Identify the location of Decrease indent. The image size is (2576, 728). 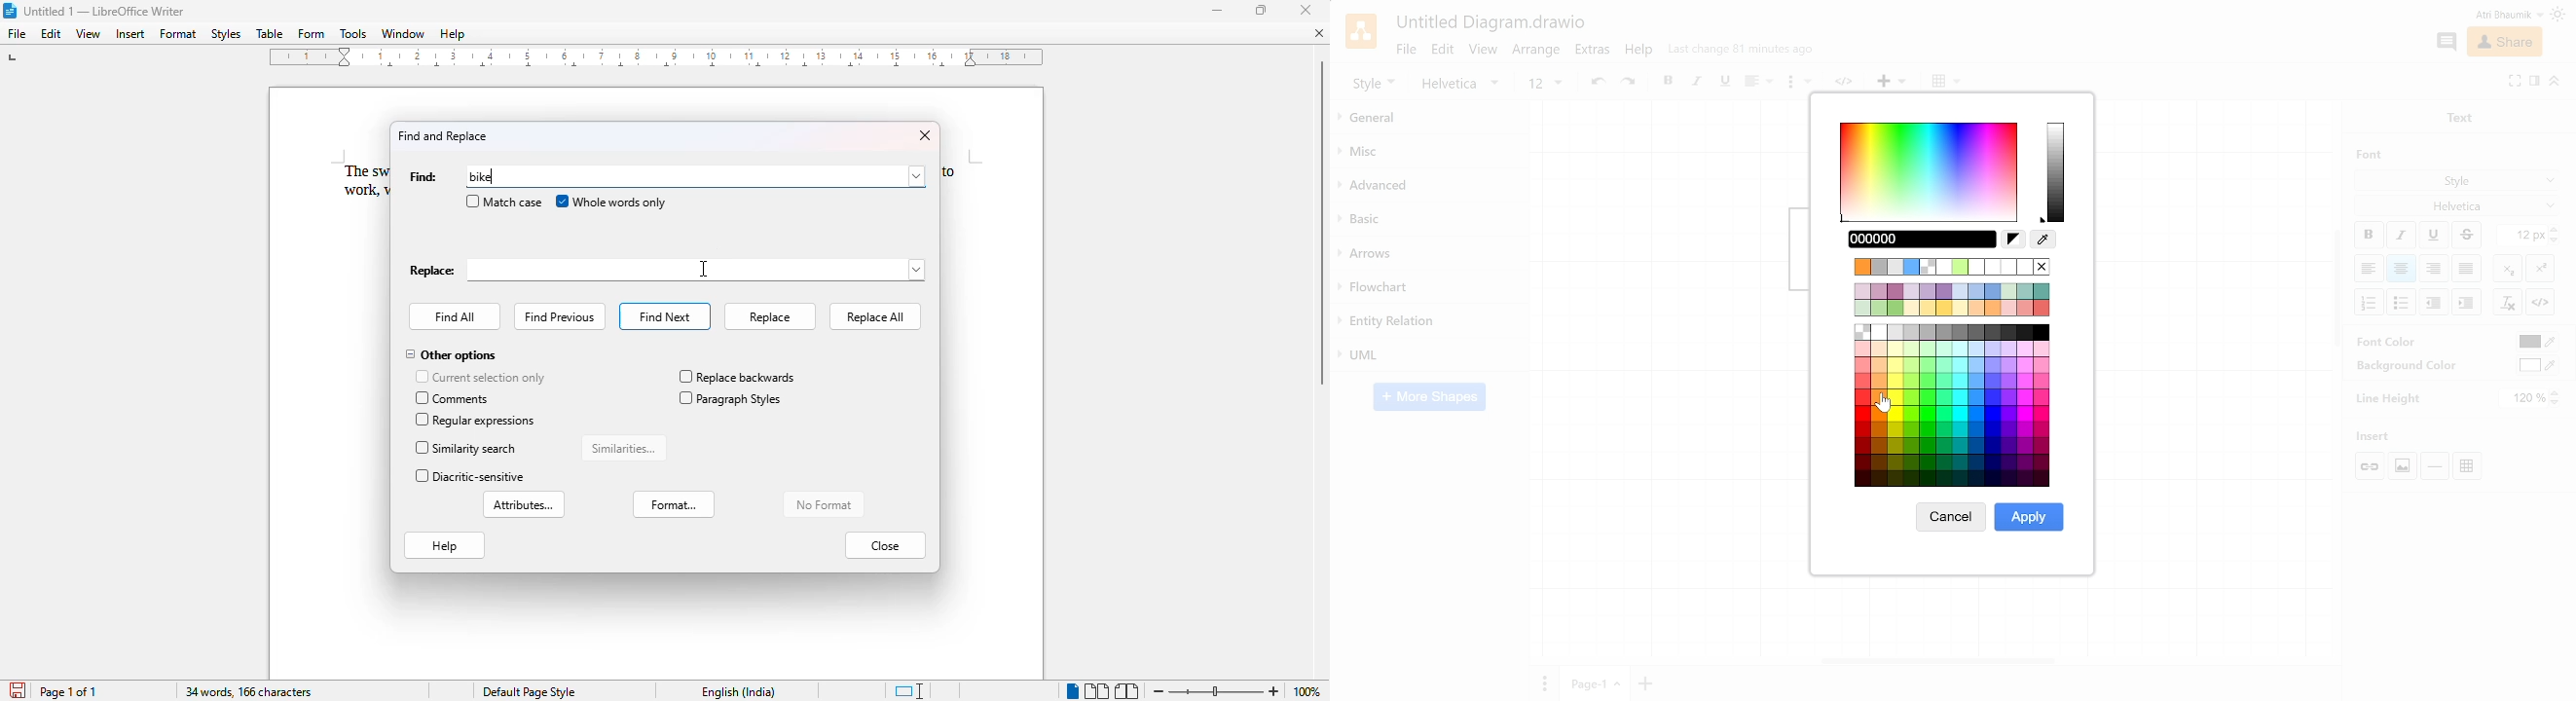
(2466, 302).